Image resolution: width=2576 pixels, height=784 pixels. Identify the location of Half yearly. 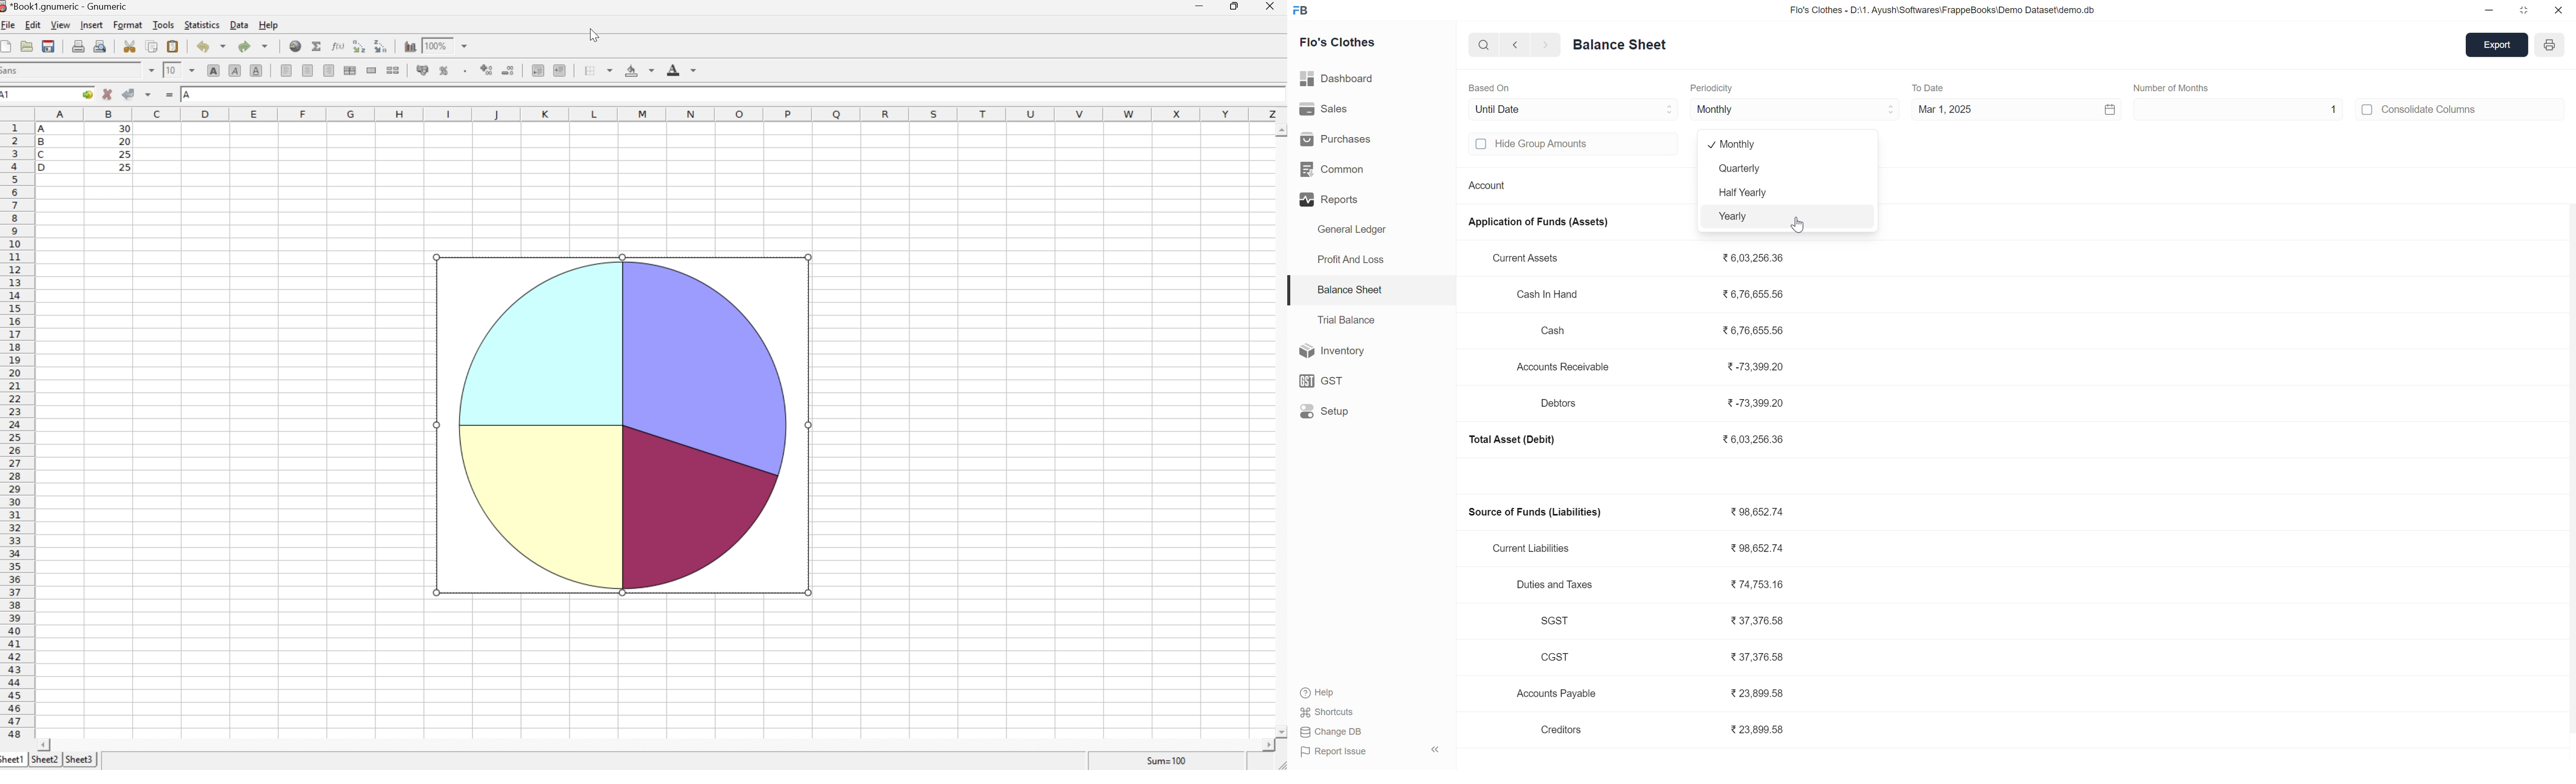
(1746, 192).